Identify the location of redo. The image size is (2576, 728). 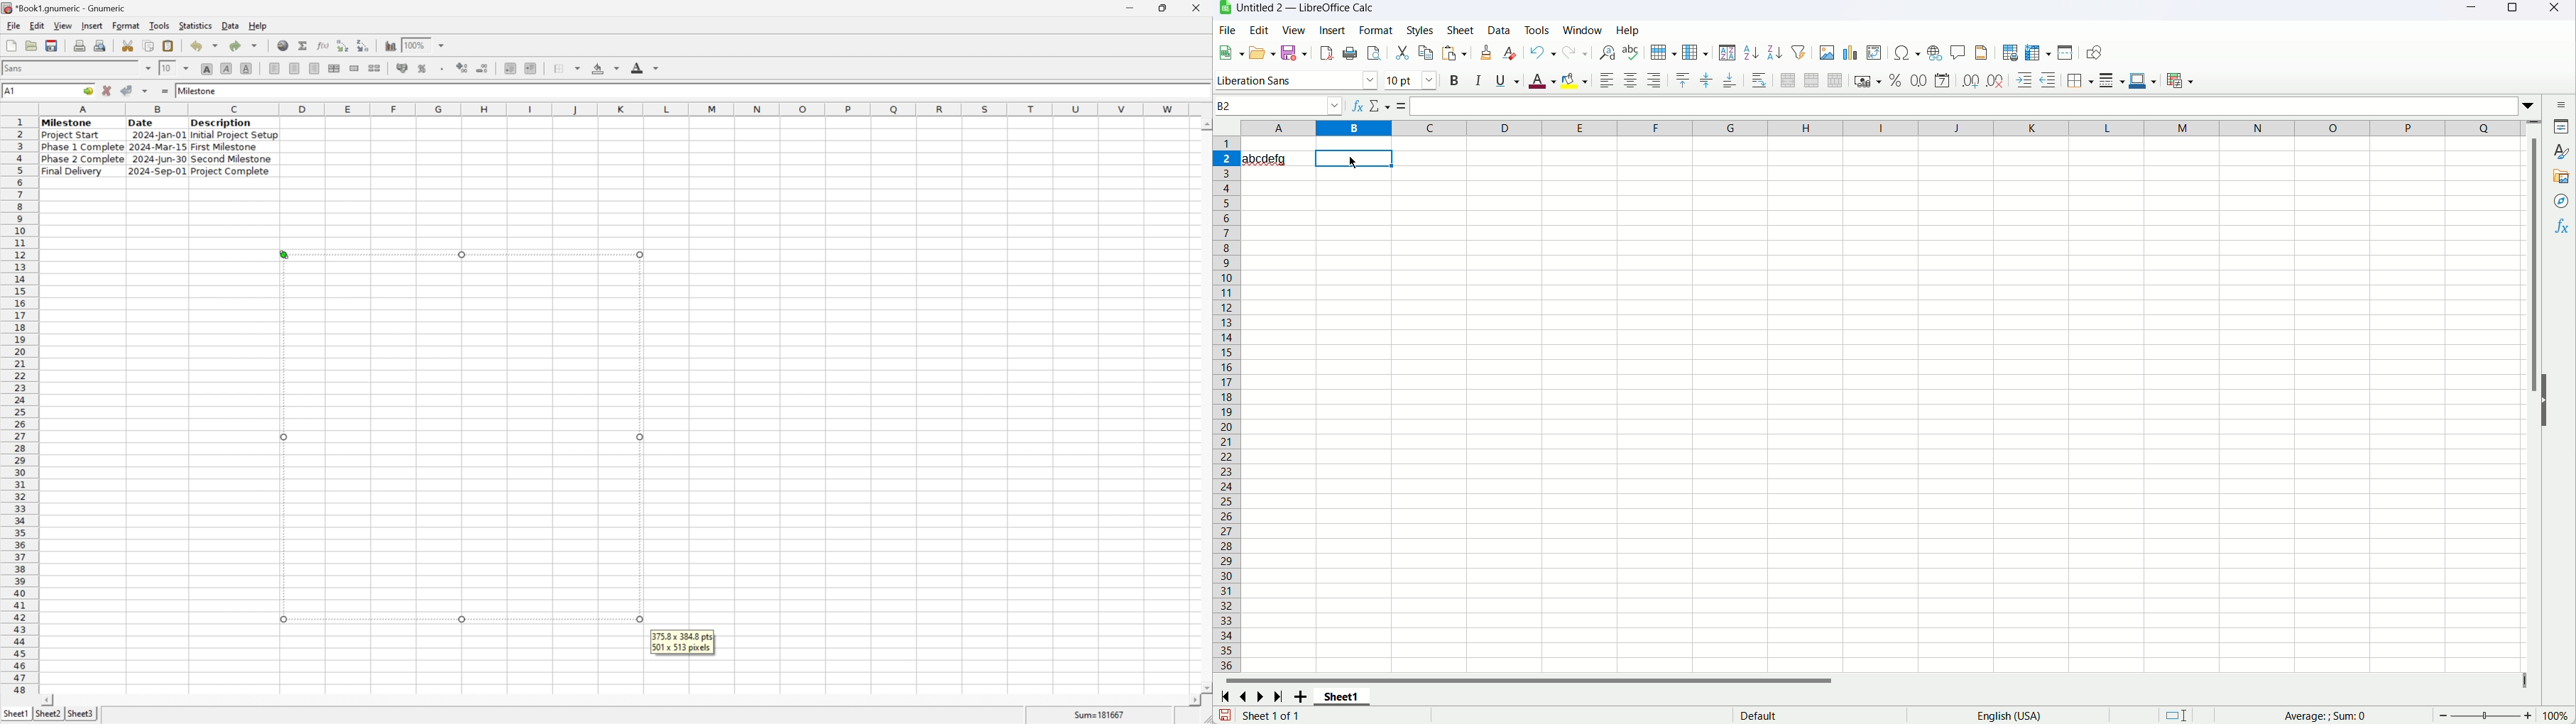
(1576, 53).